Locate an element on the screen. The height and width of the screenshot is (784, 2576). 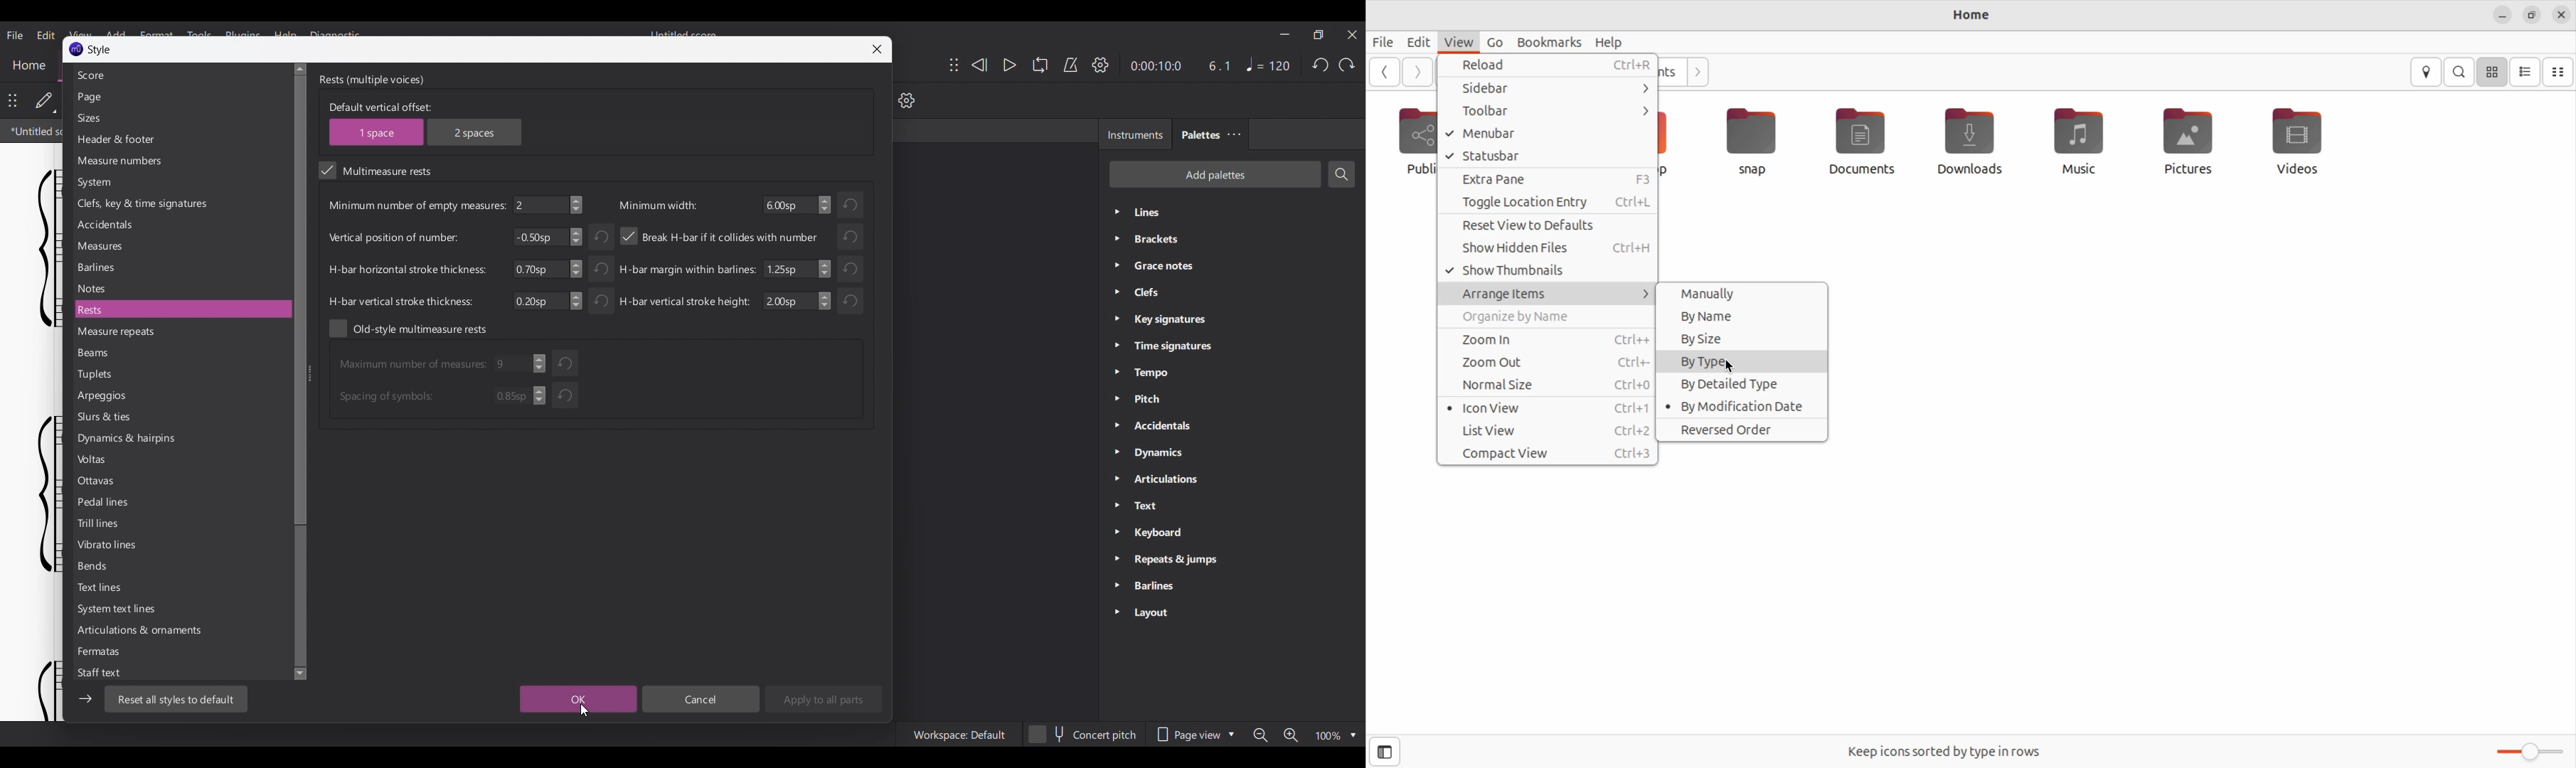
Measure numbers is located at coordinates (181, 161).